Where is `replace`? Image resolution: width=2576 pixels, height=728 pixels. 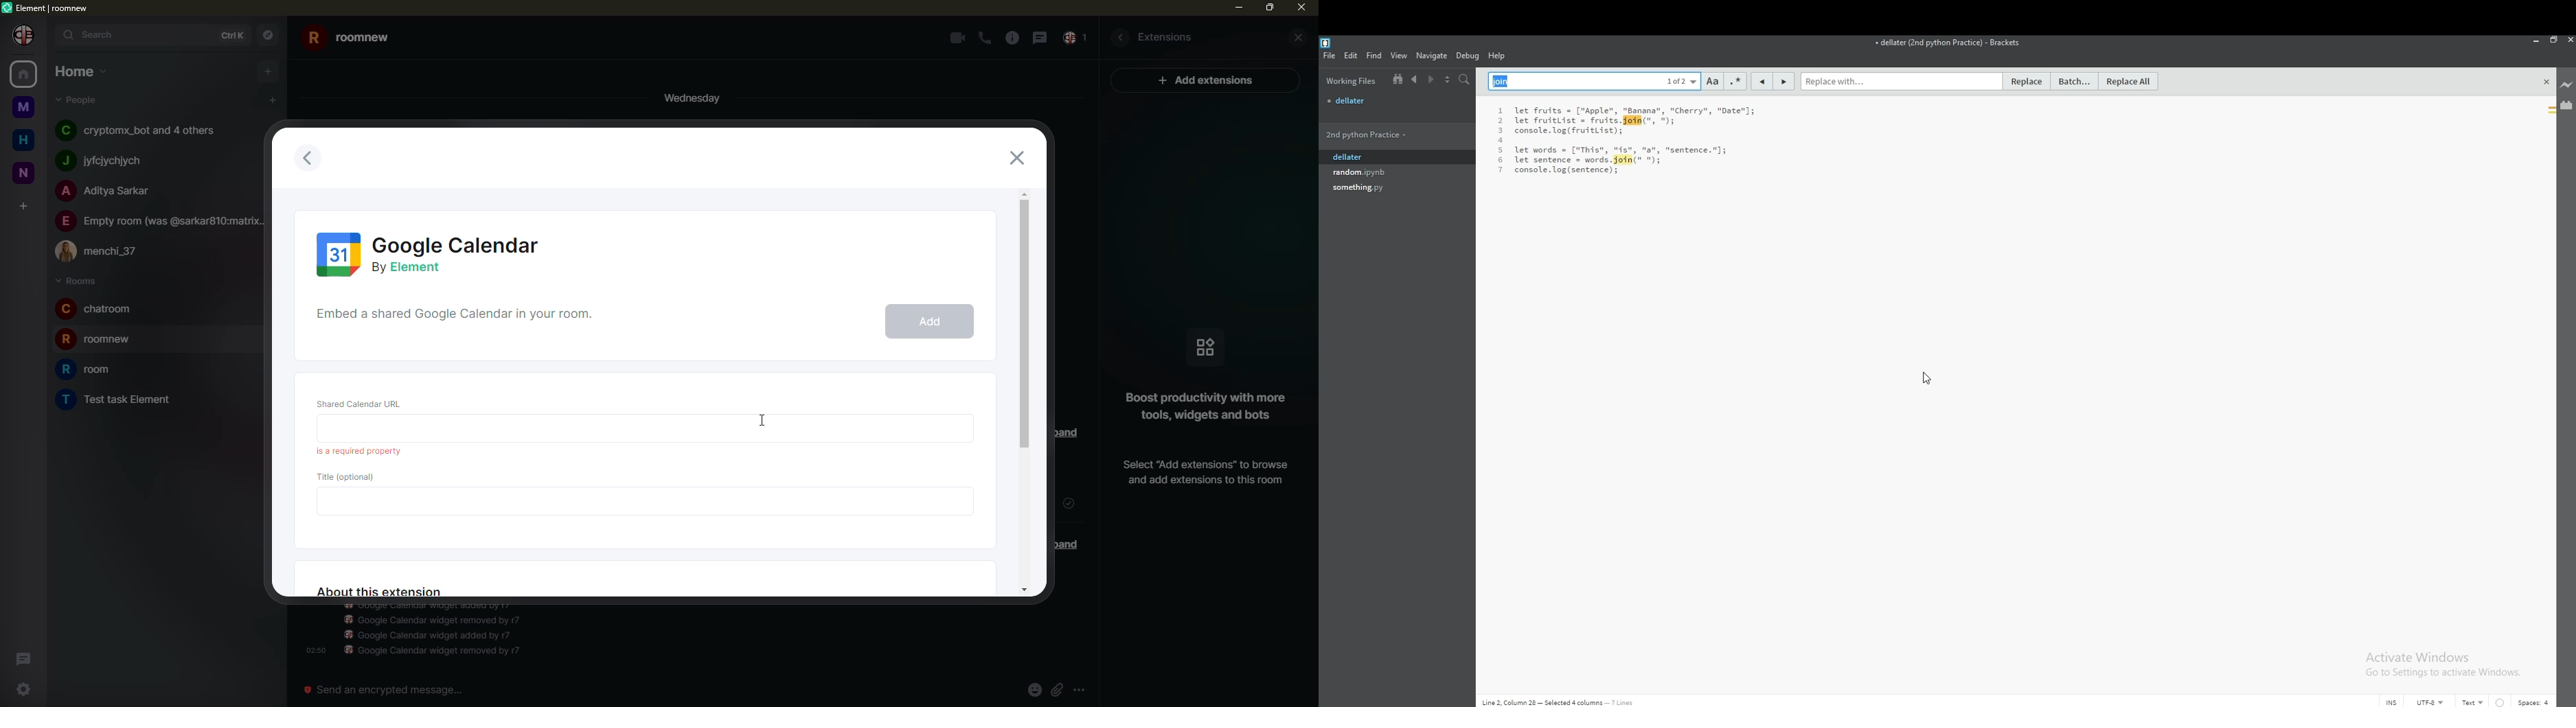
replace is located at coordinates (2026, 81).